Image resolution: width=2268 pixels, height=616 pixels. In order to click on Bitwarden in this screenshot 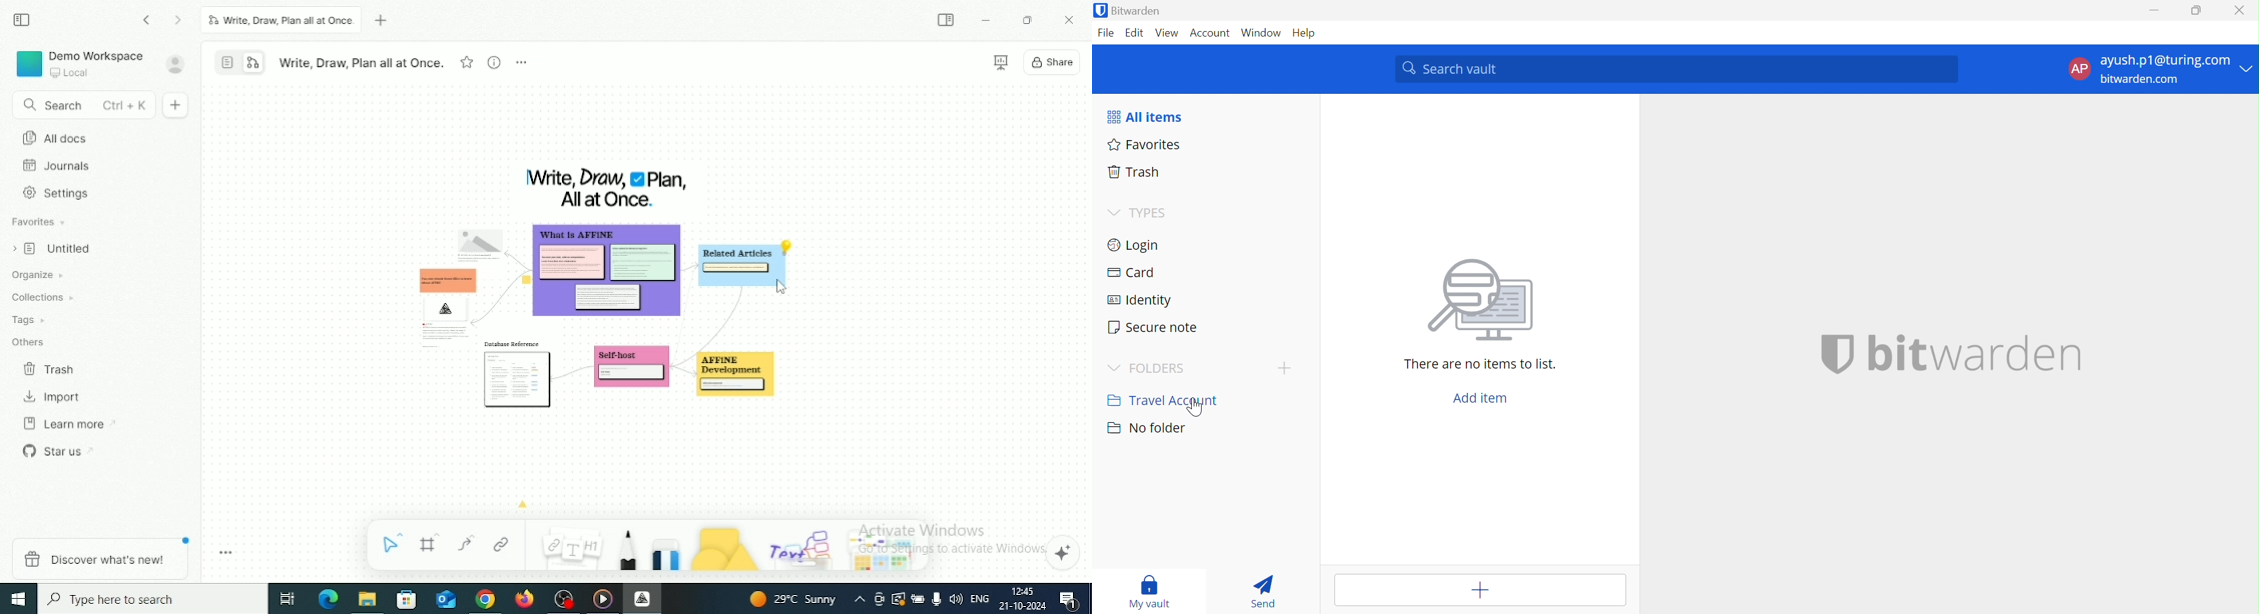, I will do `click(1131, 11)`.